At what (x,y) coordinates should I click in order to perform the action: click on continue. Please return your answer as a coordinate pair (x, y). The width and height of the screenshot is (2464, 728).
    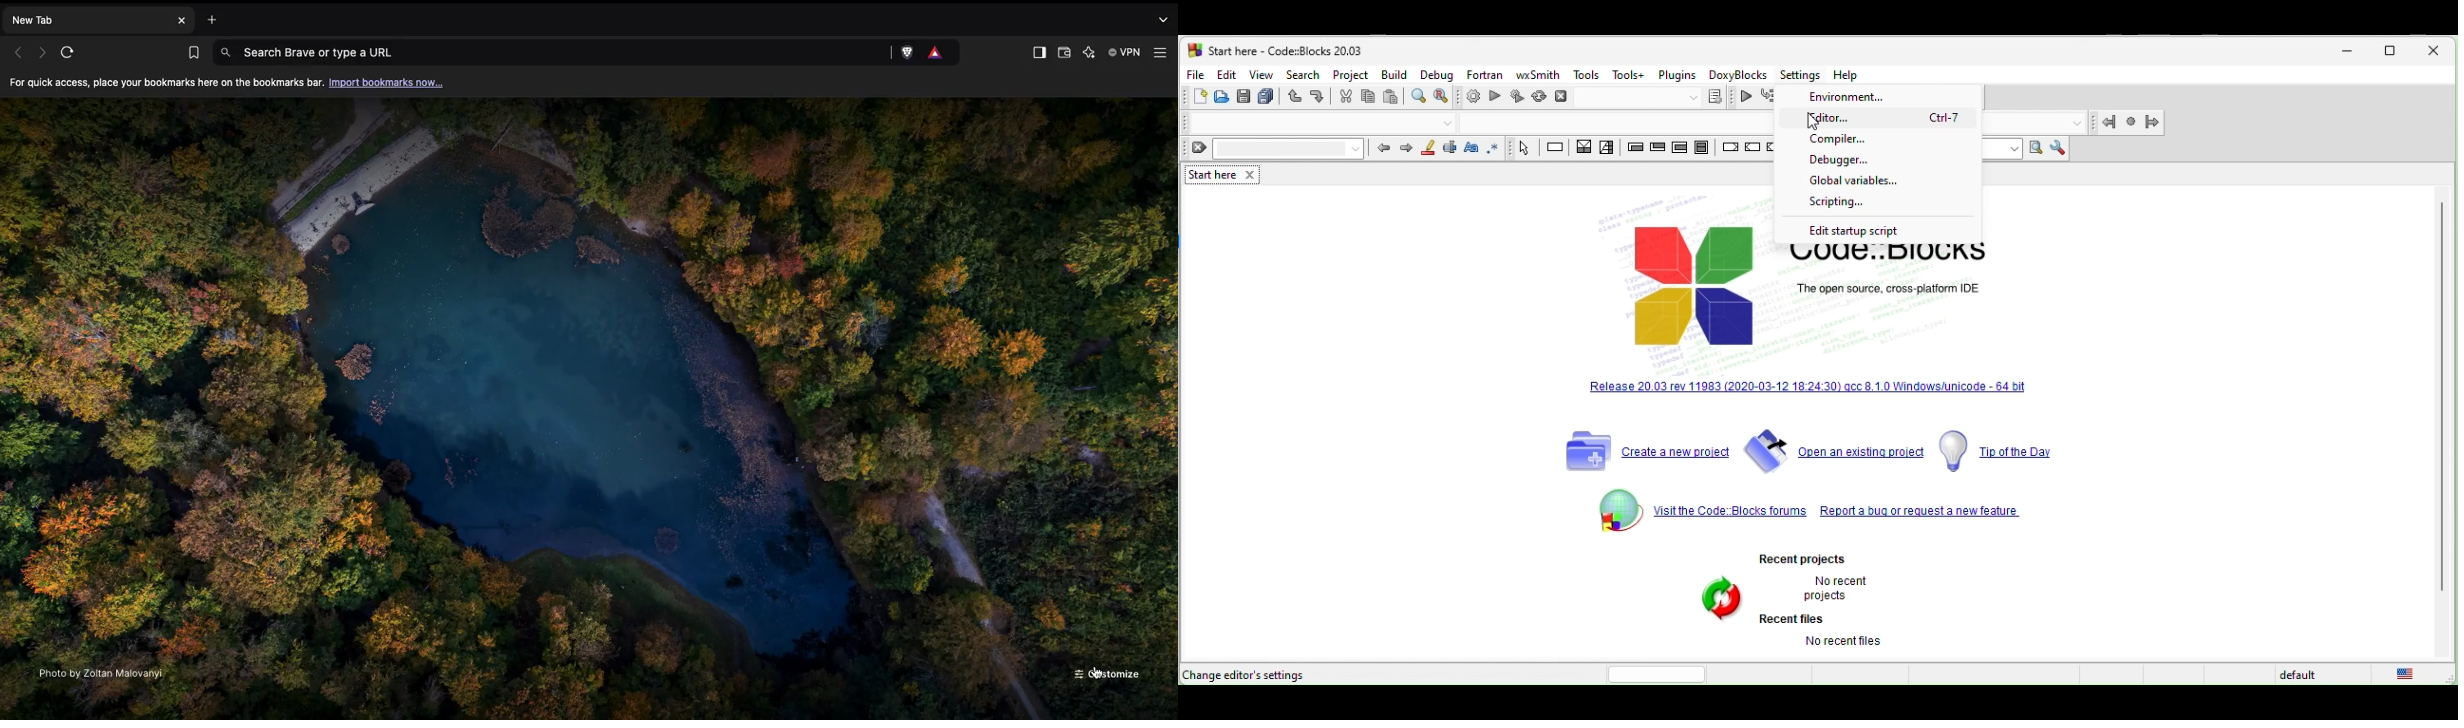
    Looking at the image, I should click on (1753, 150).